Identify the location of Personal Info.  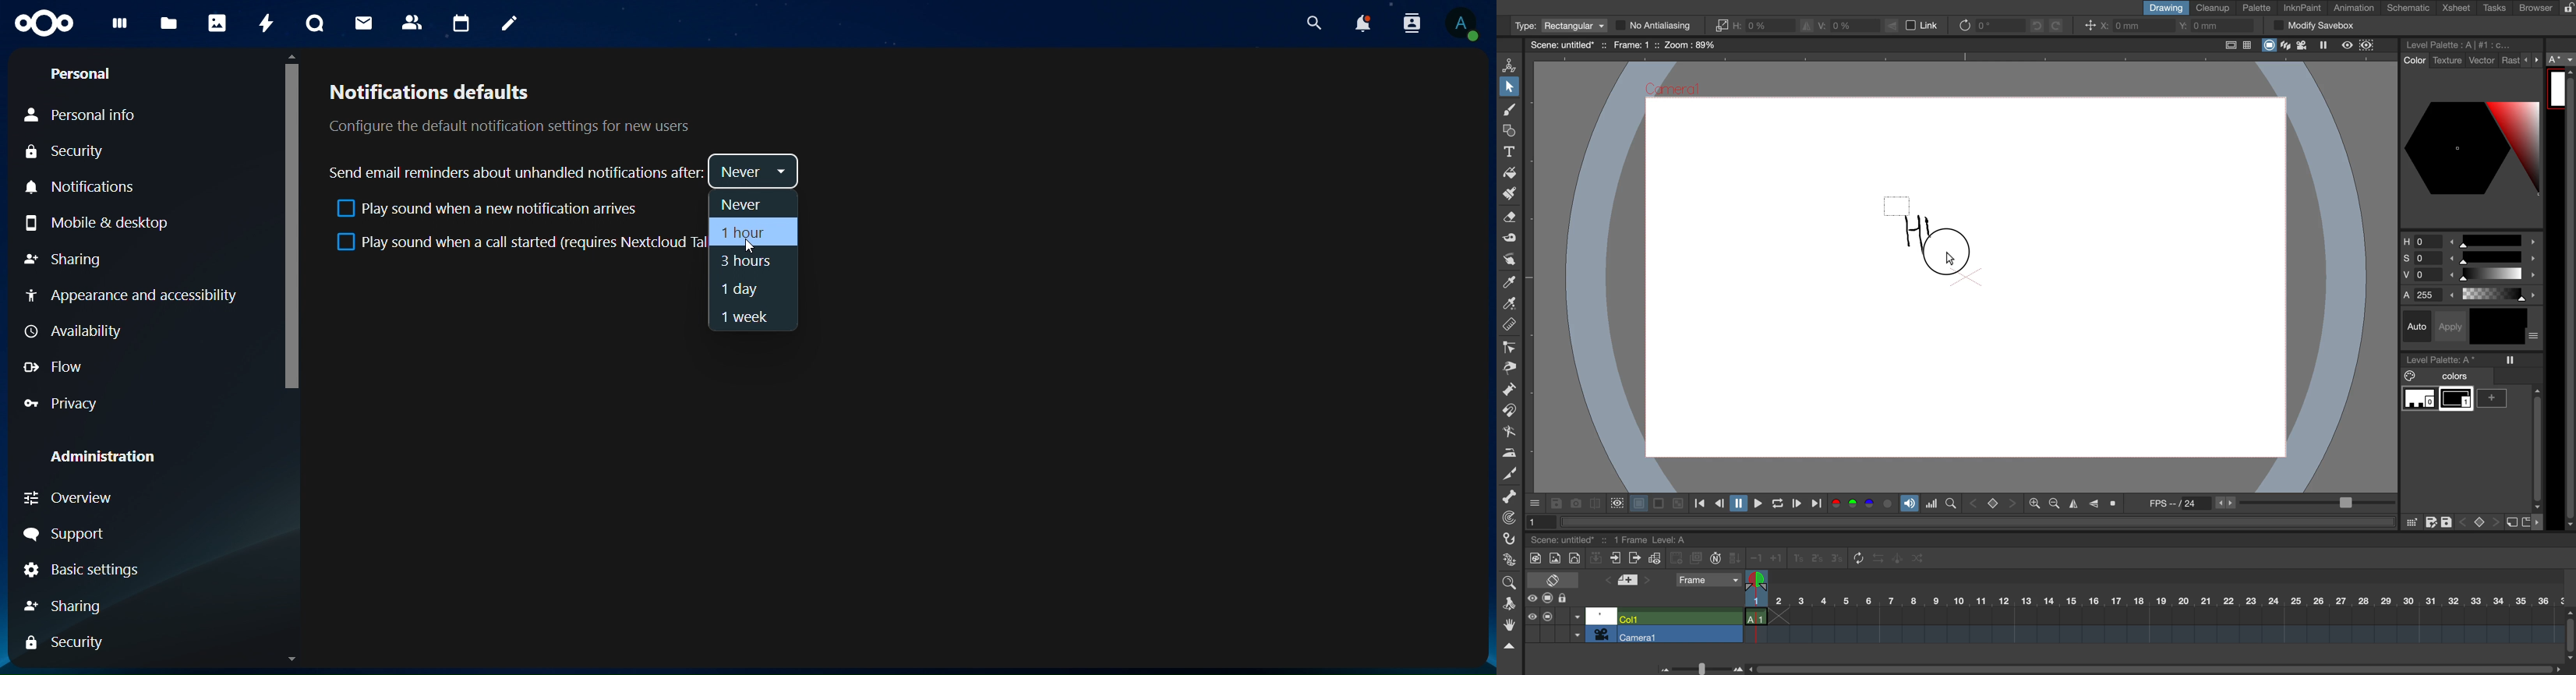
(80, 117).